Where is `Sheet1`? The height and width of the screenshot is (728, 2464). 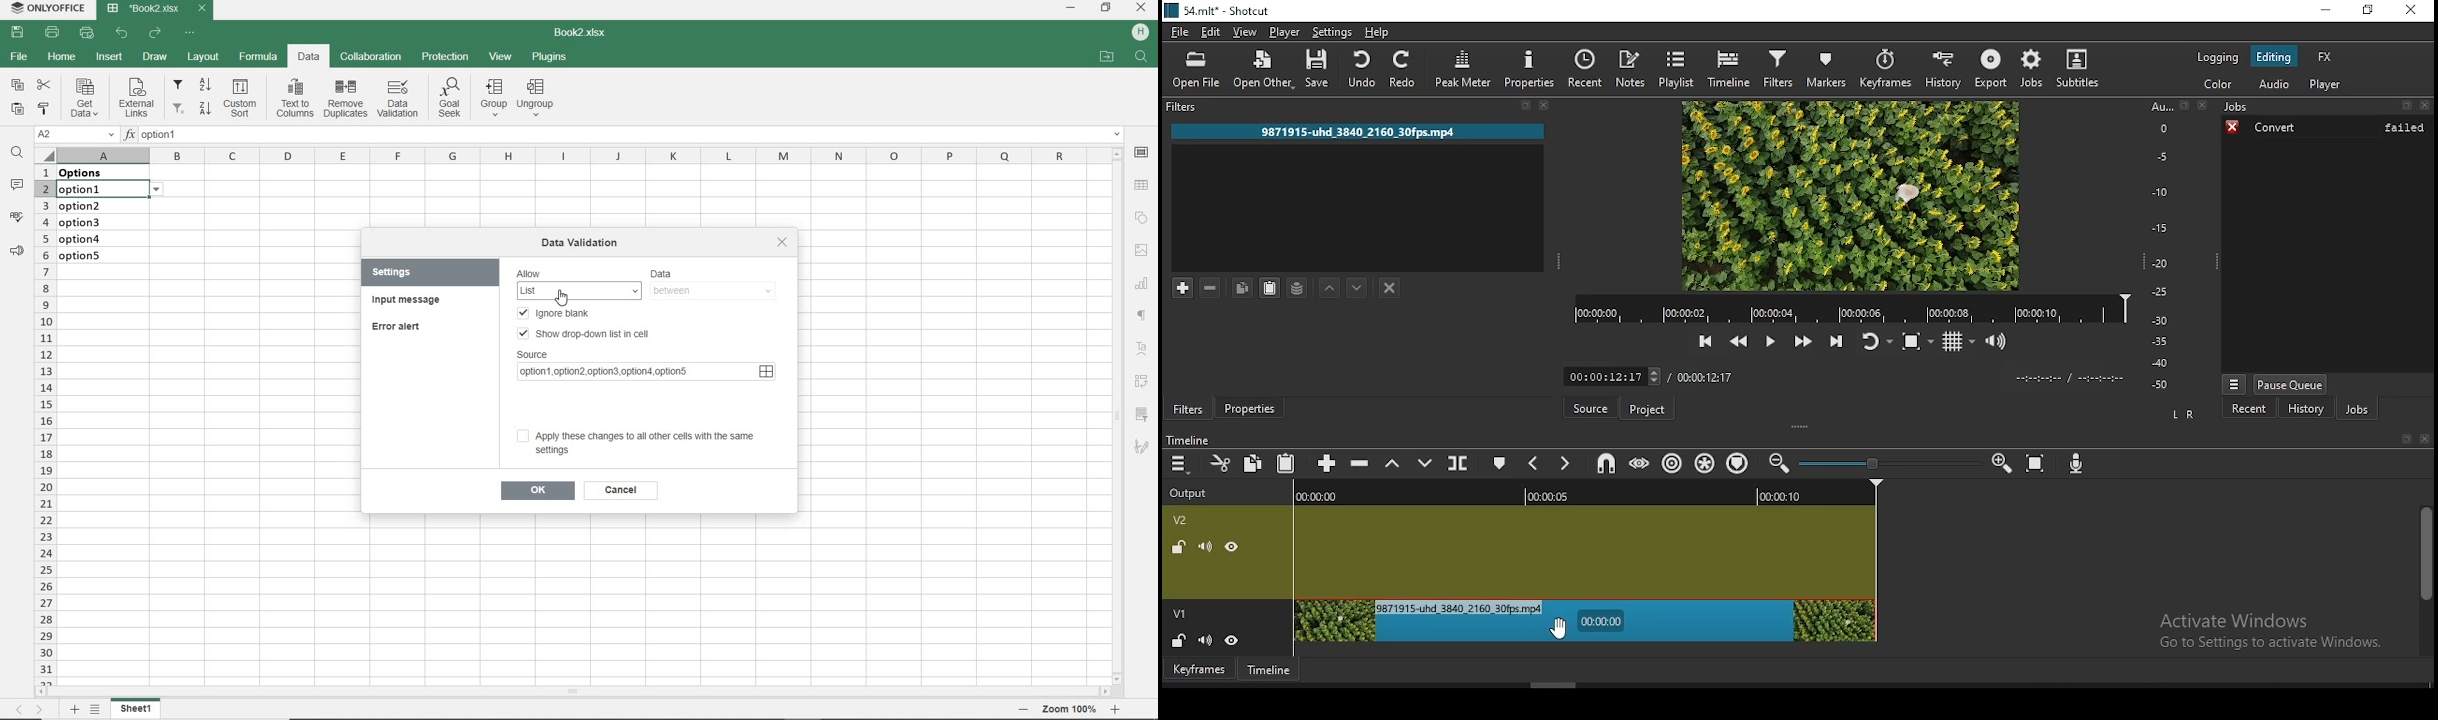 Sheet1 is located at coordinates (134, 709).